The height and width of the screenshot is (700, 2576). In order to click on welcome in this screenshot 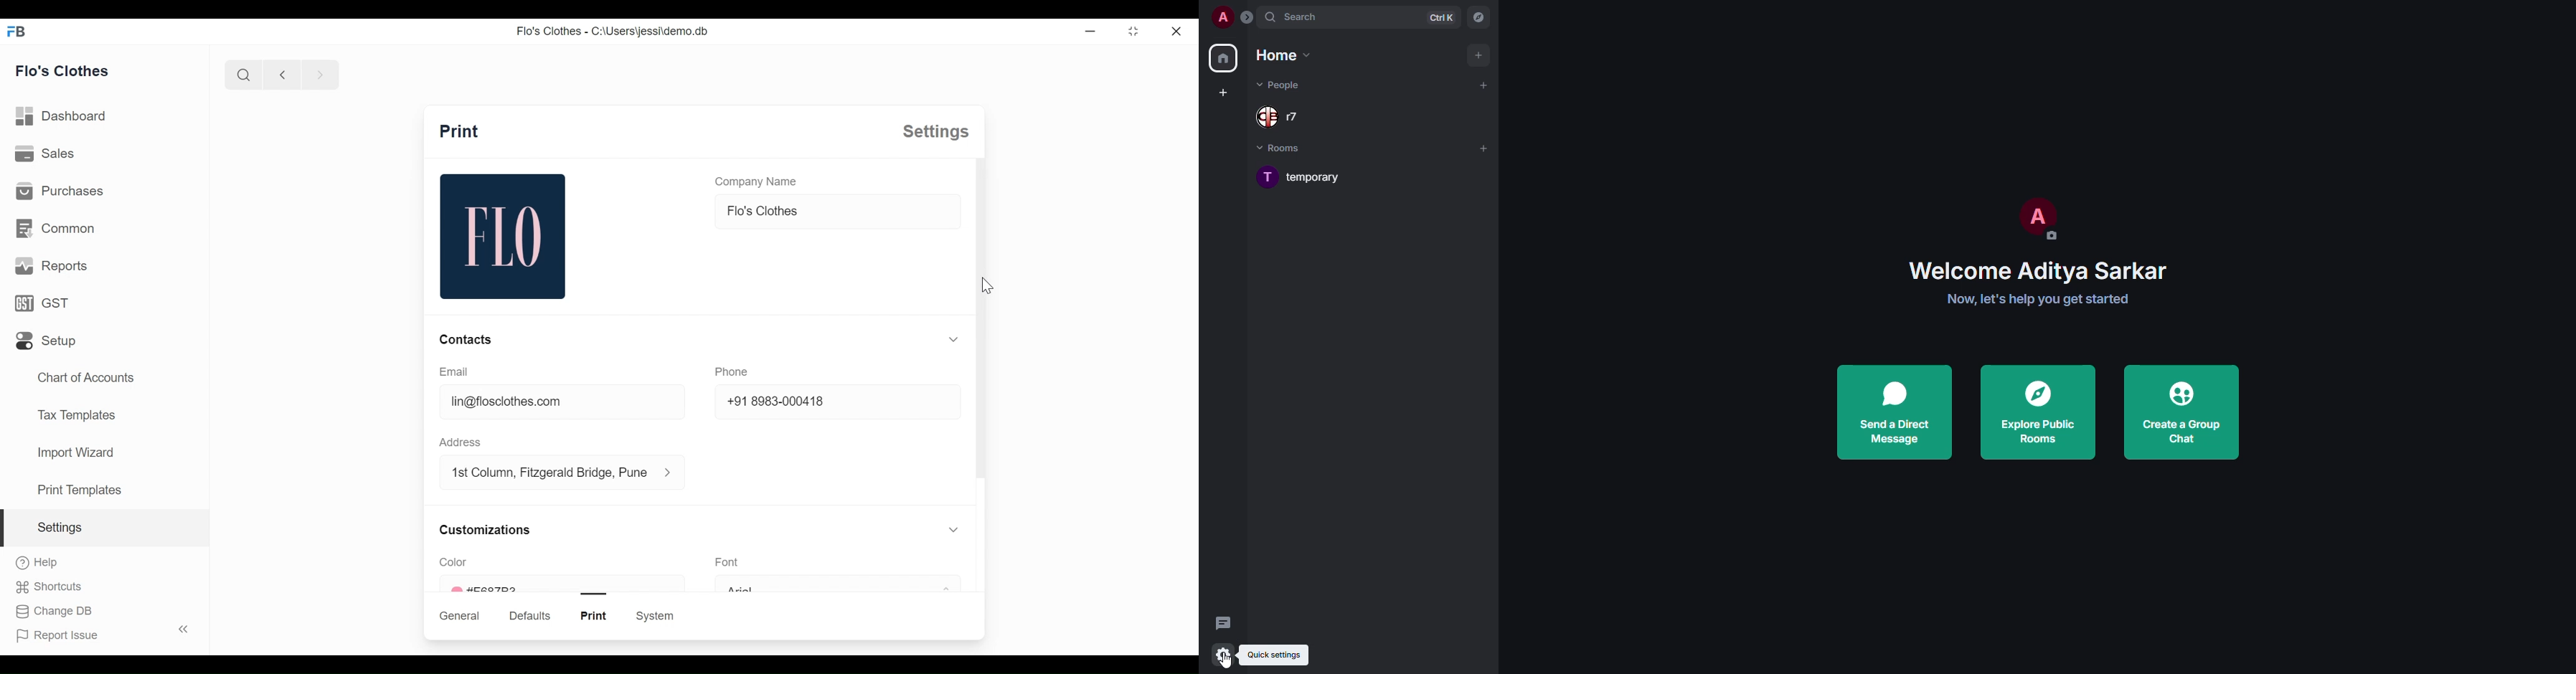, I will do `click(2043, 272)`.